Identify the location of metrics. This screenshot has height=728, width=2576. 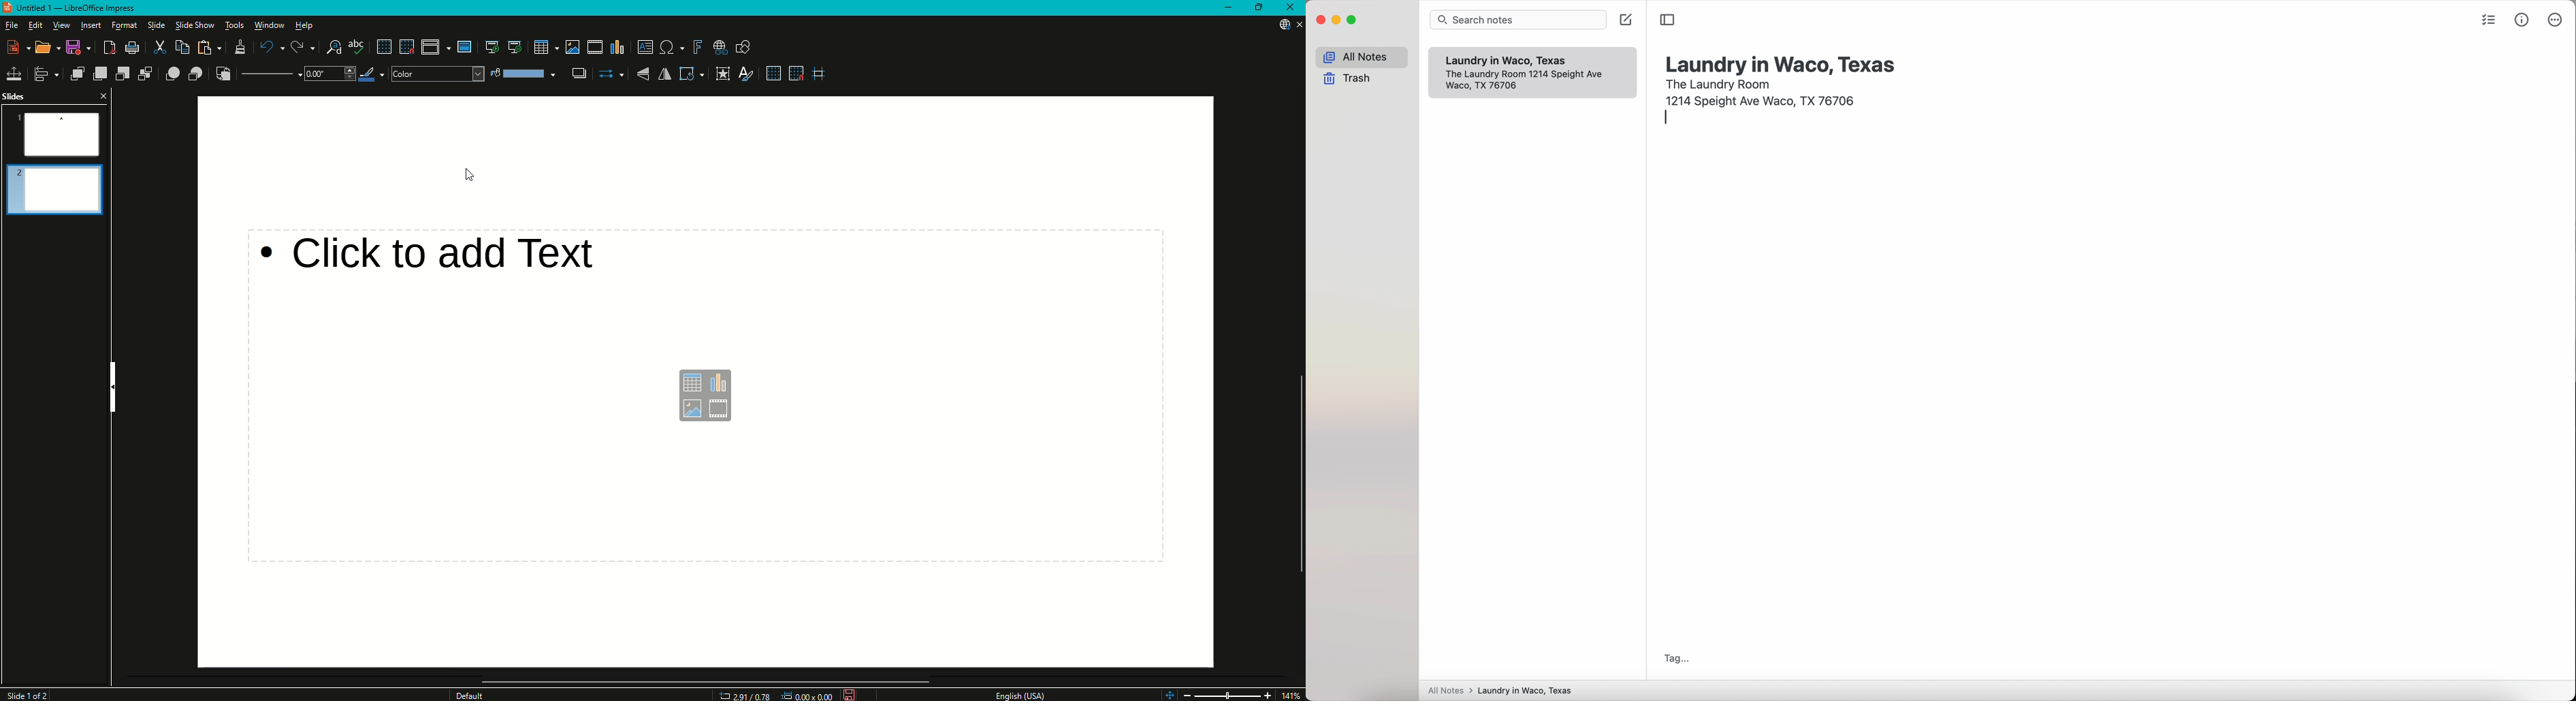
(2524, 19).